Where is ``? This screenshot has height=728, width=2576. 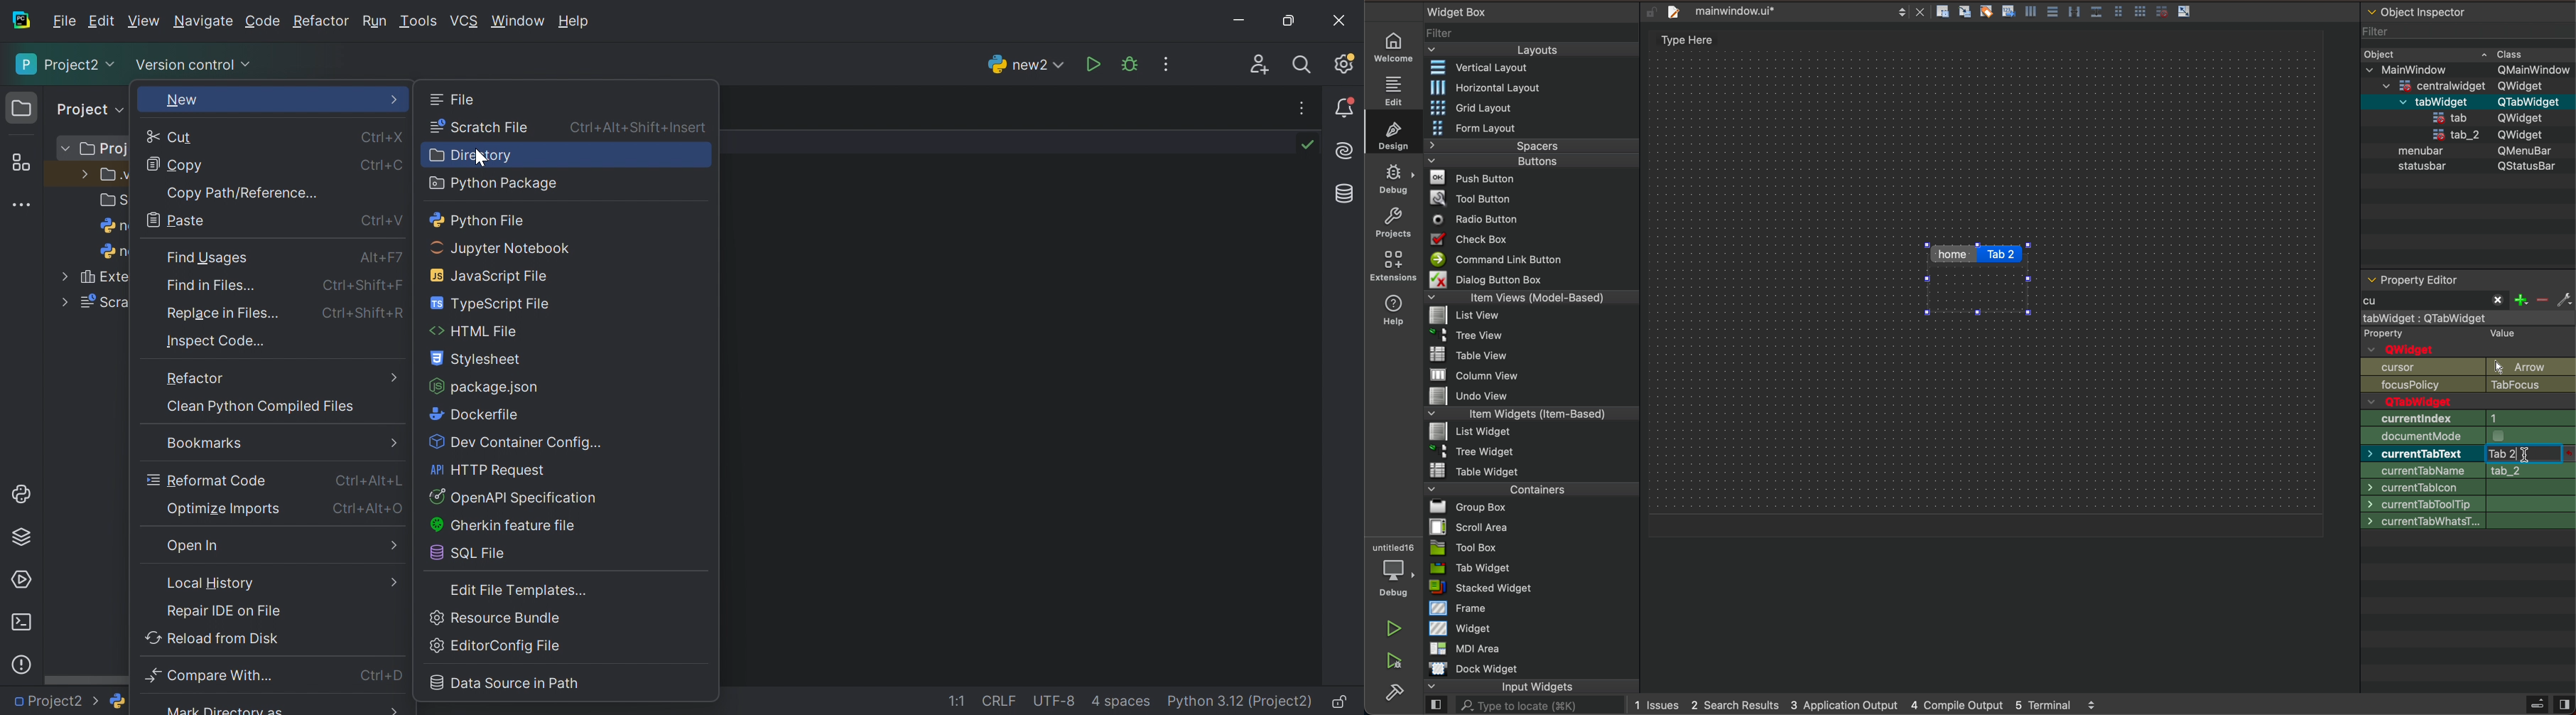  is located at coordinates (2468, 470).